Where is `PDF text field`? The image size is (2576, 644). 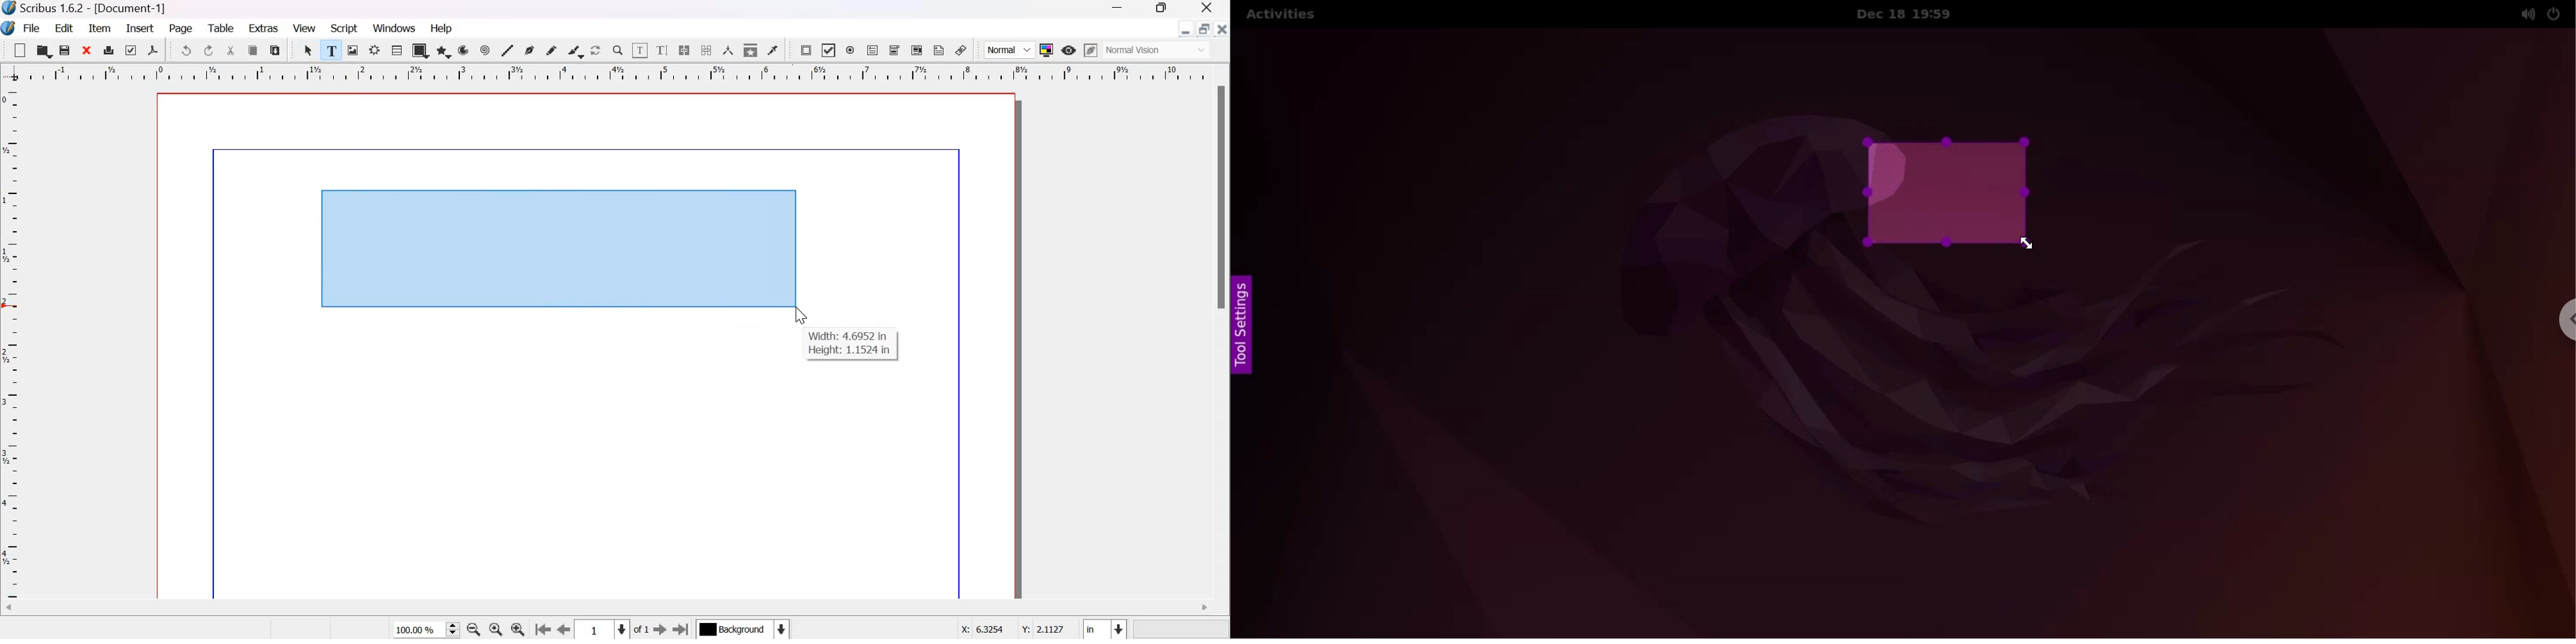 PDF text field is located at coordinates (873, 51).